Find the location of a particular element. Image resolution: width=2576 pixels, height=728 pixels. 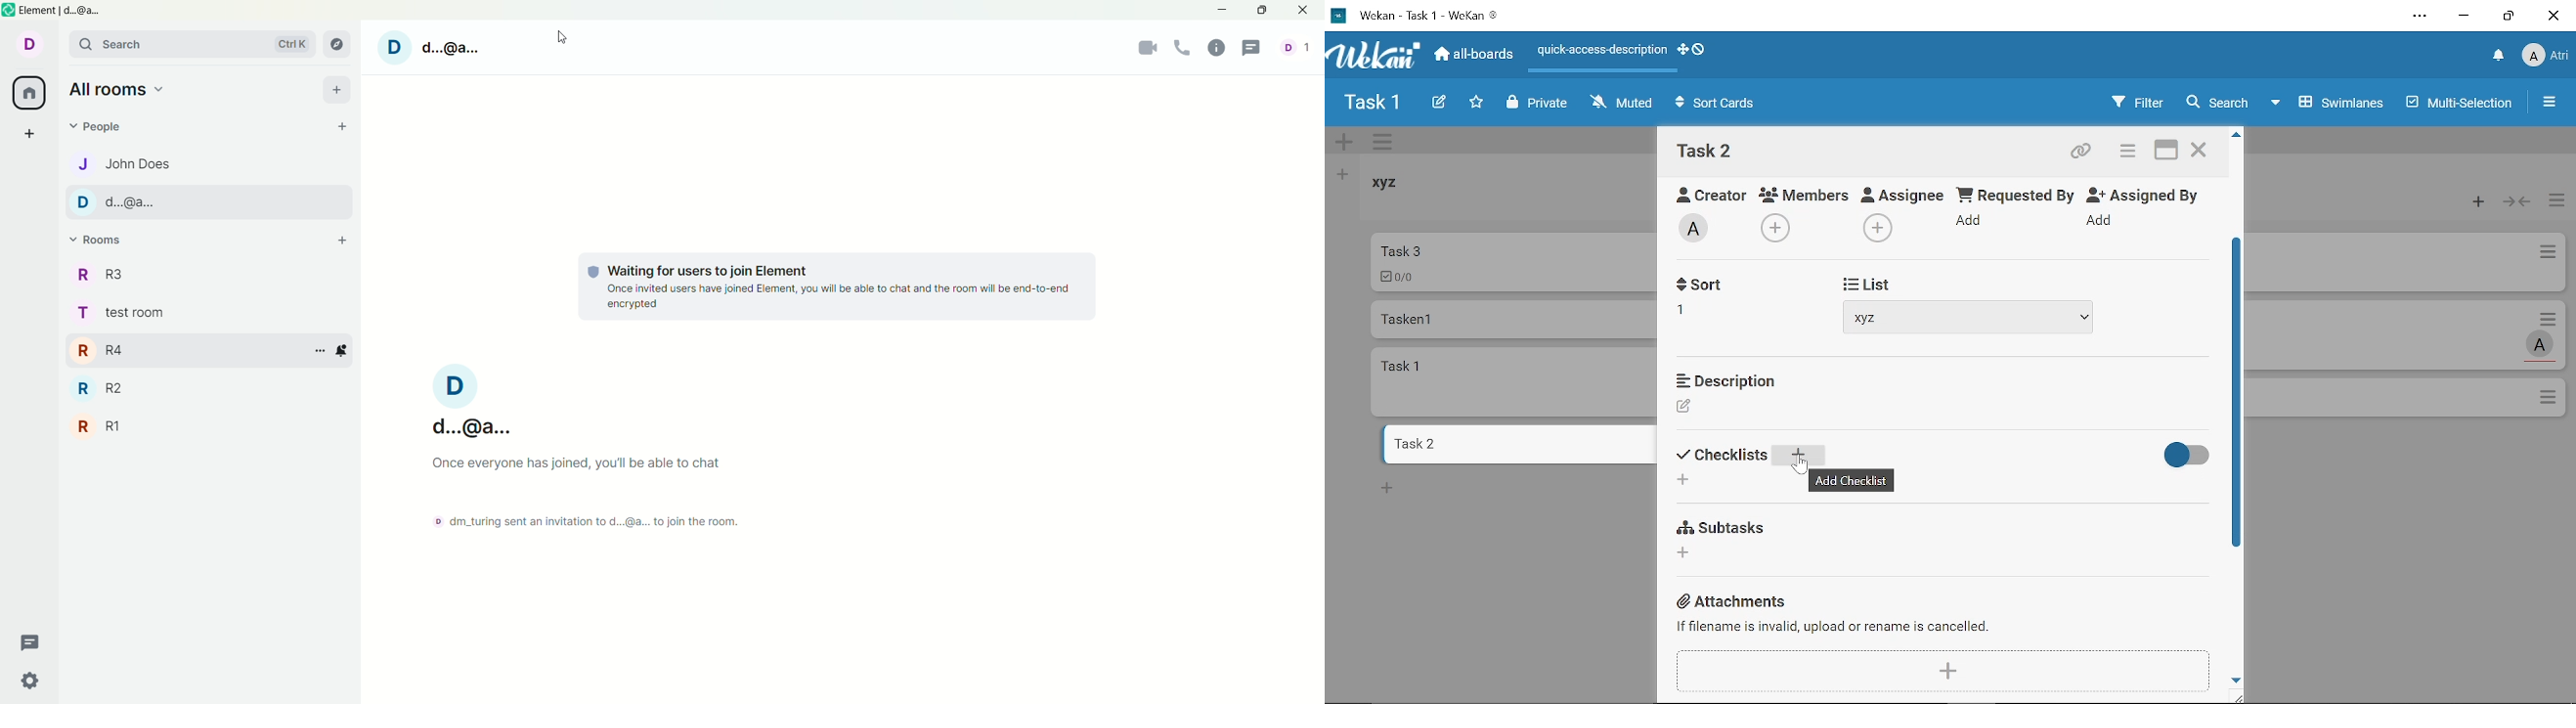

Once everyone has joined, you'll be able to chat is located at coordinates (575, 463).